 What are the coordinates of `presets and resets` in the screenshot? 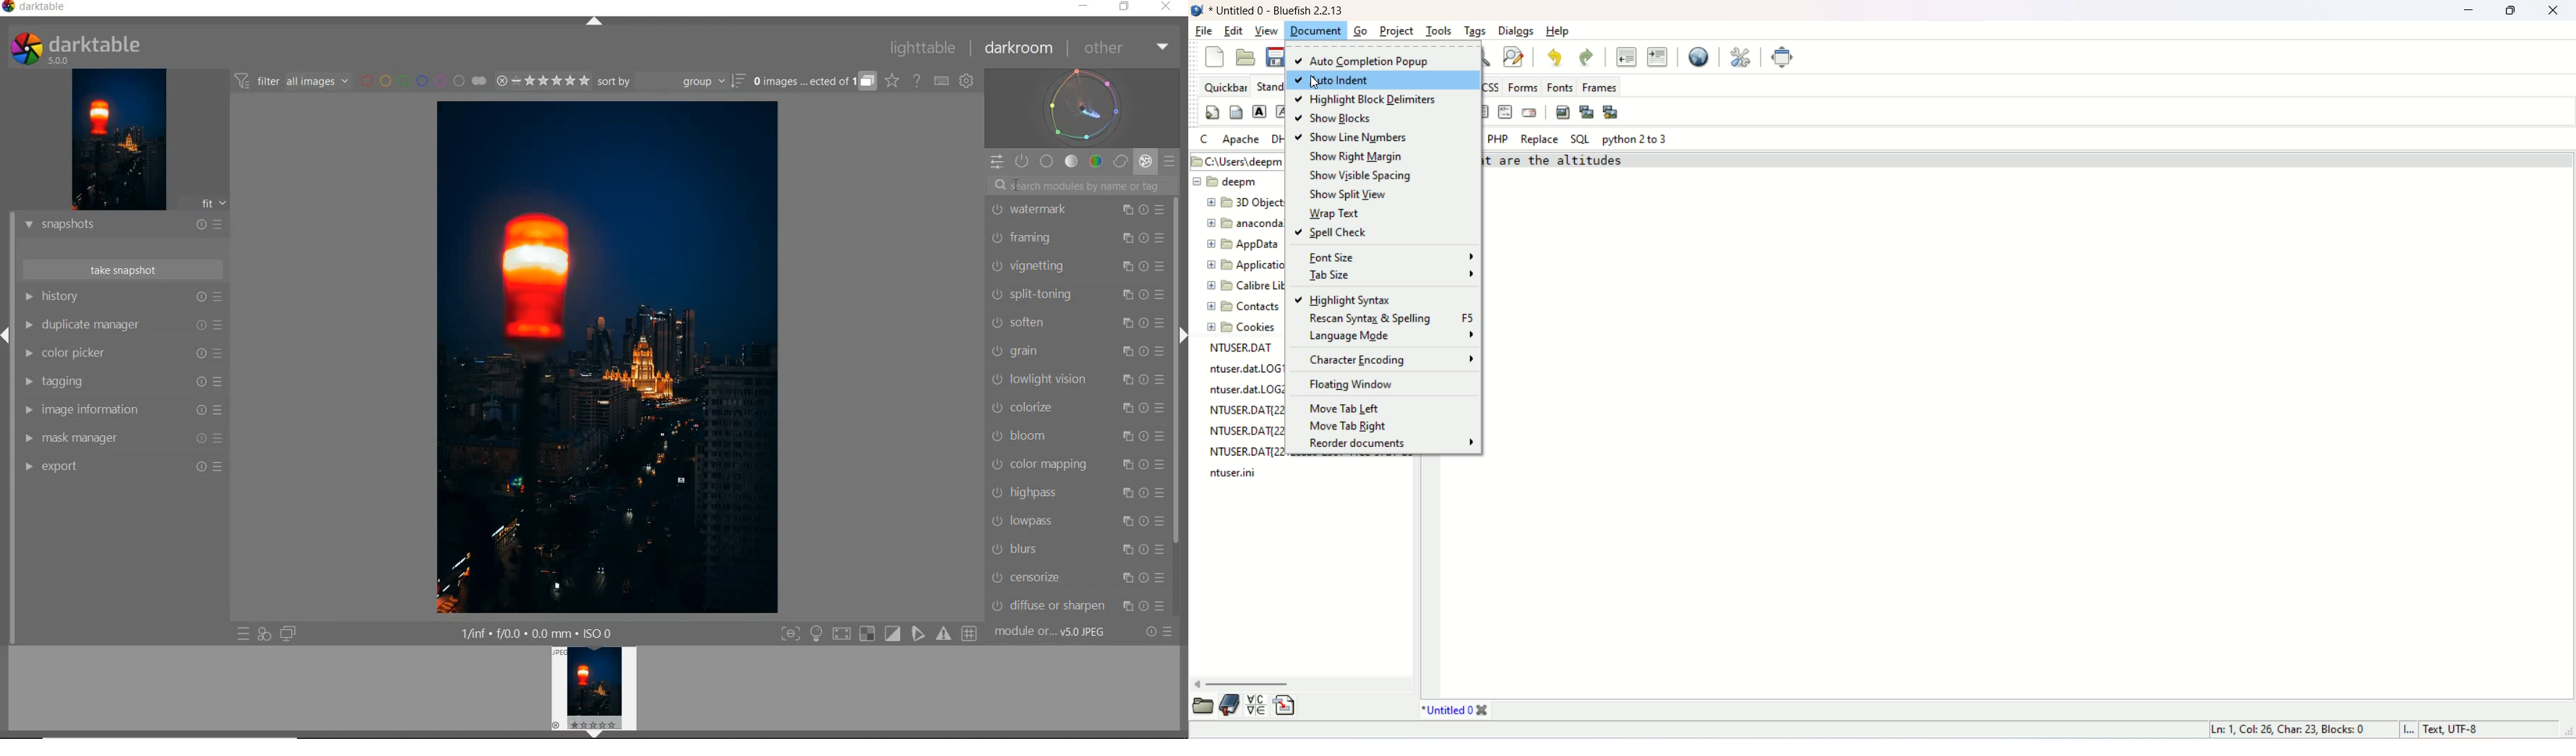 It's located at (221, 297).